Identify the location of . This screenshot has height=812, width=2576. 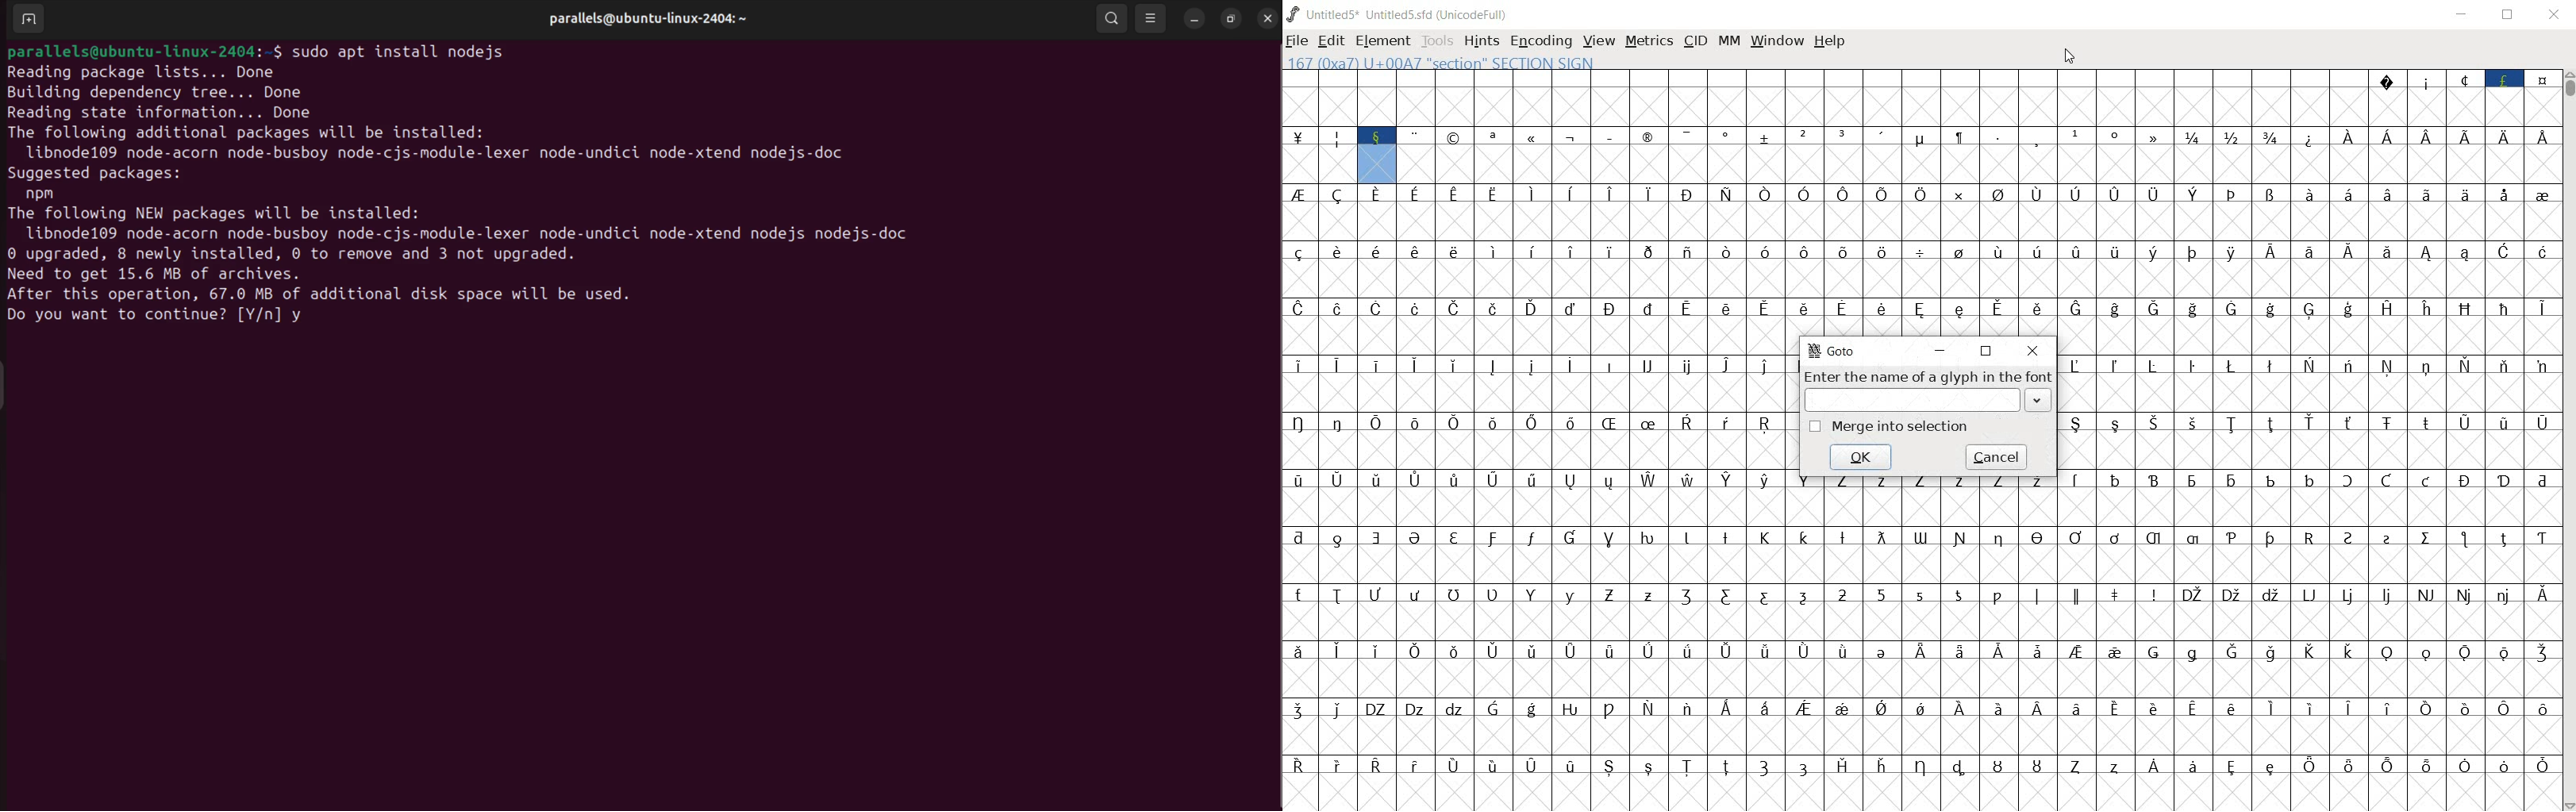
(1341, 726).